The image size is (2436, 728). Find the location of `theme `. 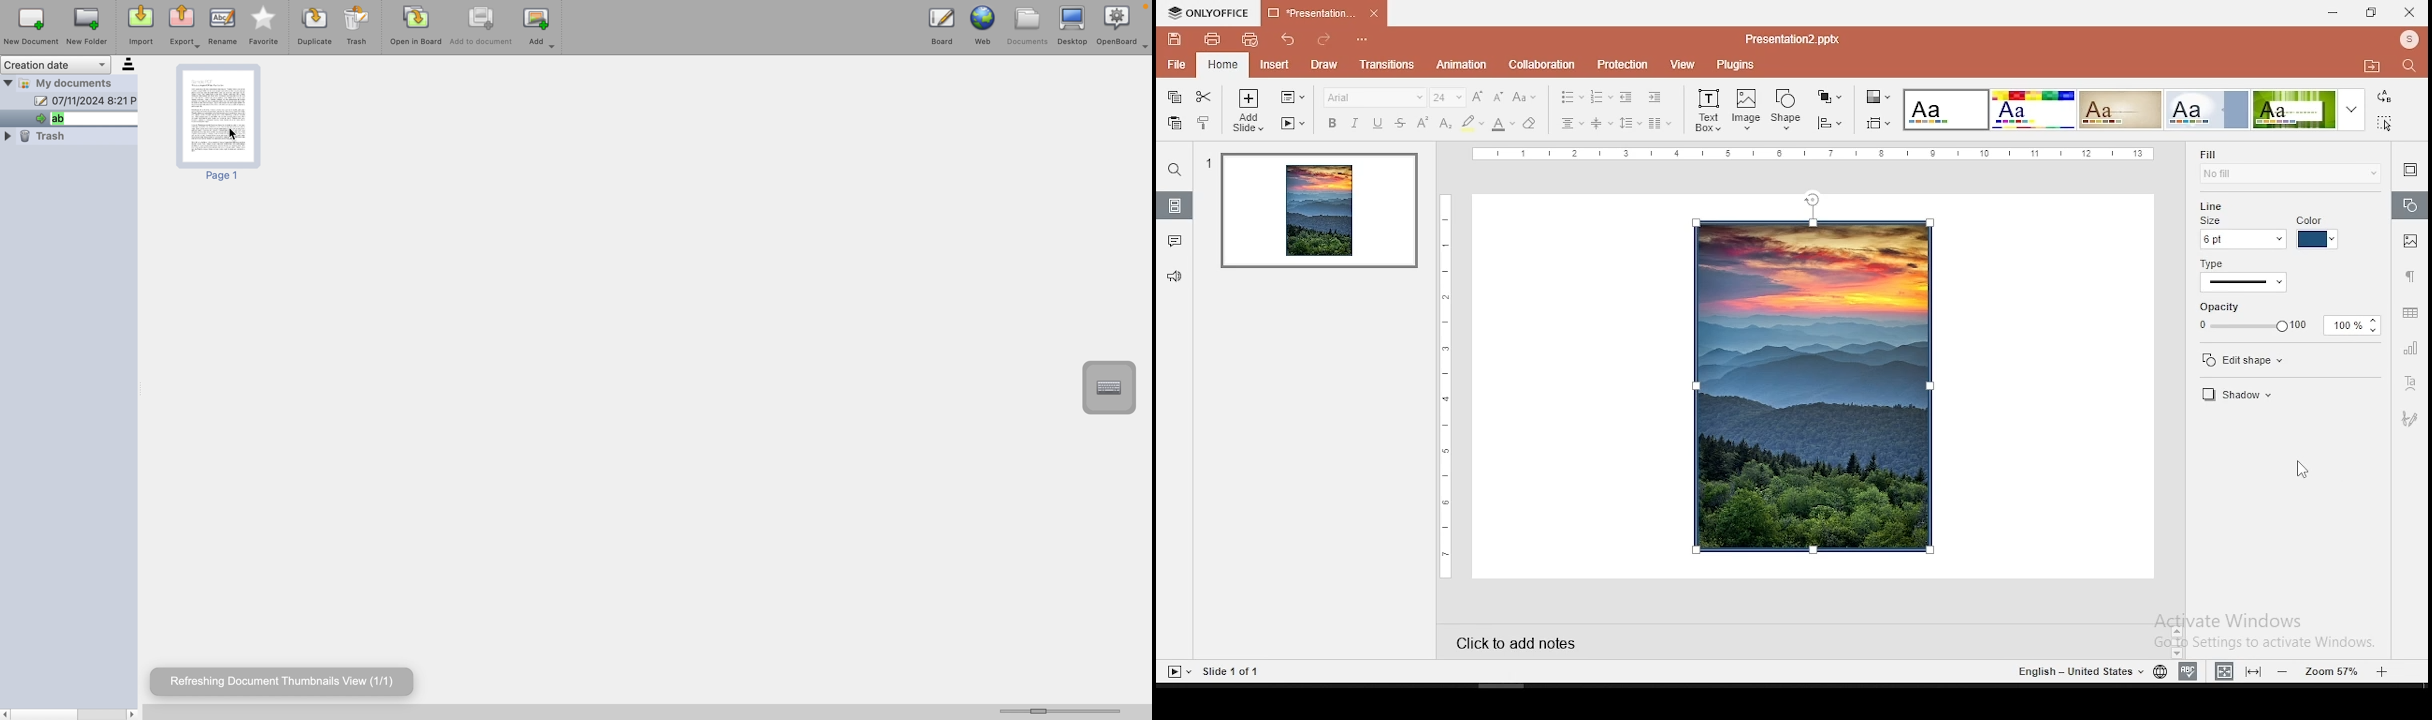

theme  is located at coordinates (2309, 109).